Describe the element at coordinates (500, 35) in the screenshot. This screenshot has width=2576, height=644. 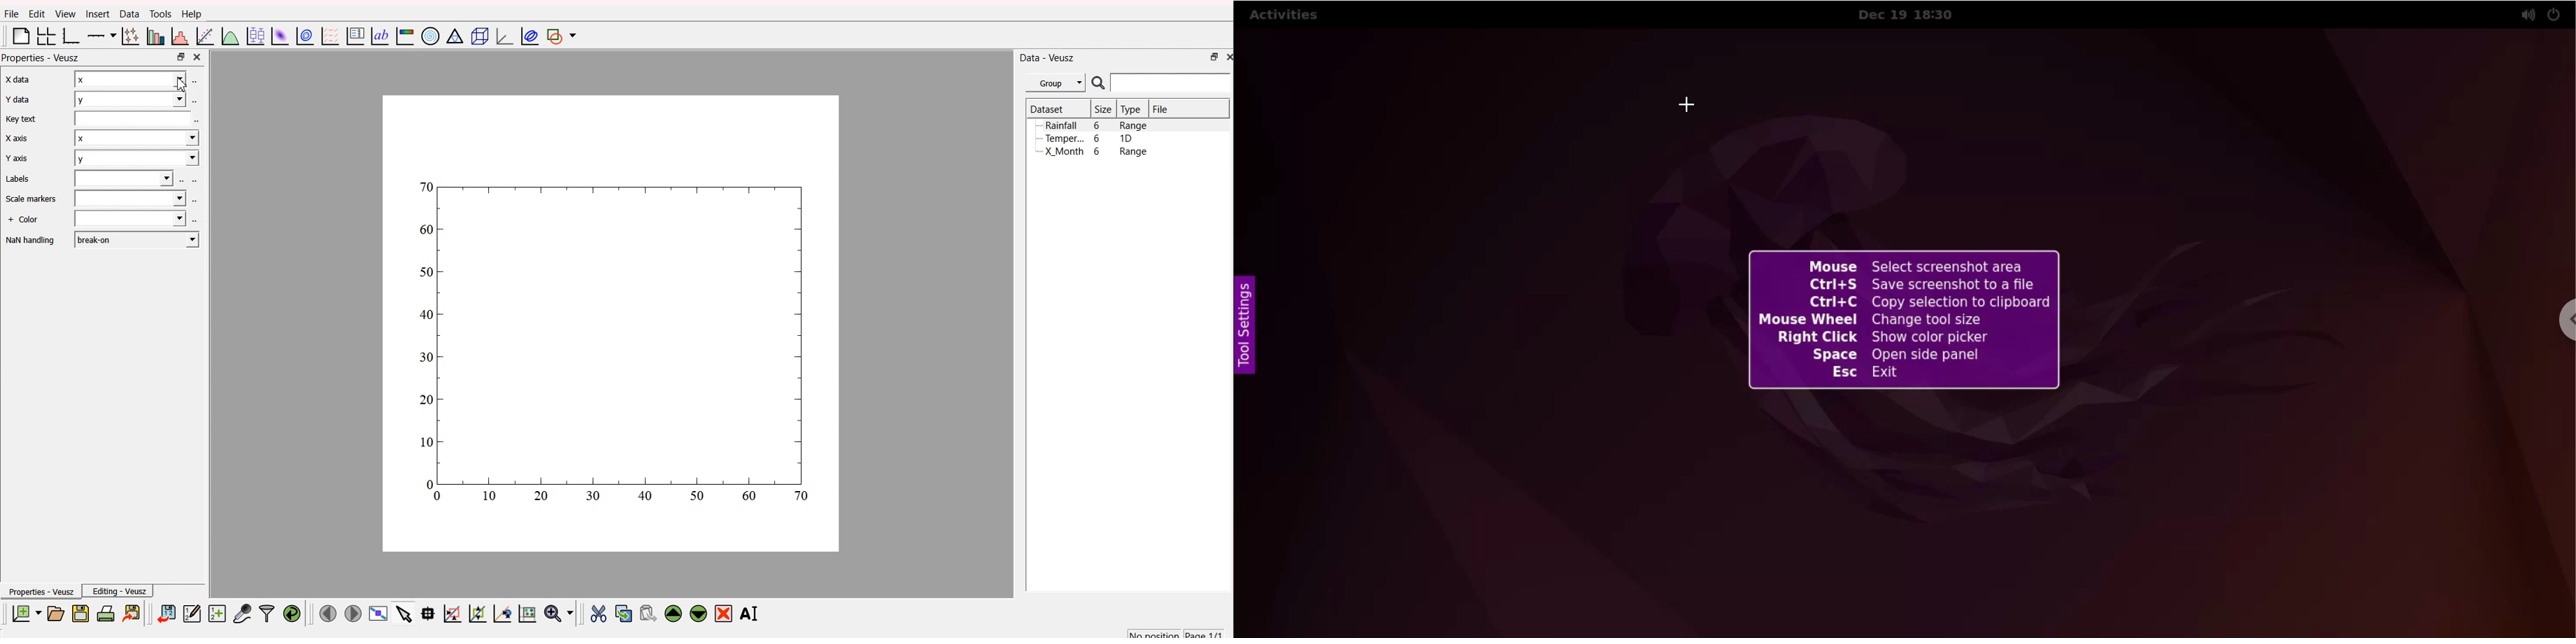
I see `3D graph` at that location.